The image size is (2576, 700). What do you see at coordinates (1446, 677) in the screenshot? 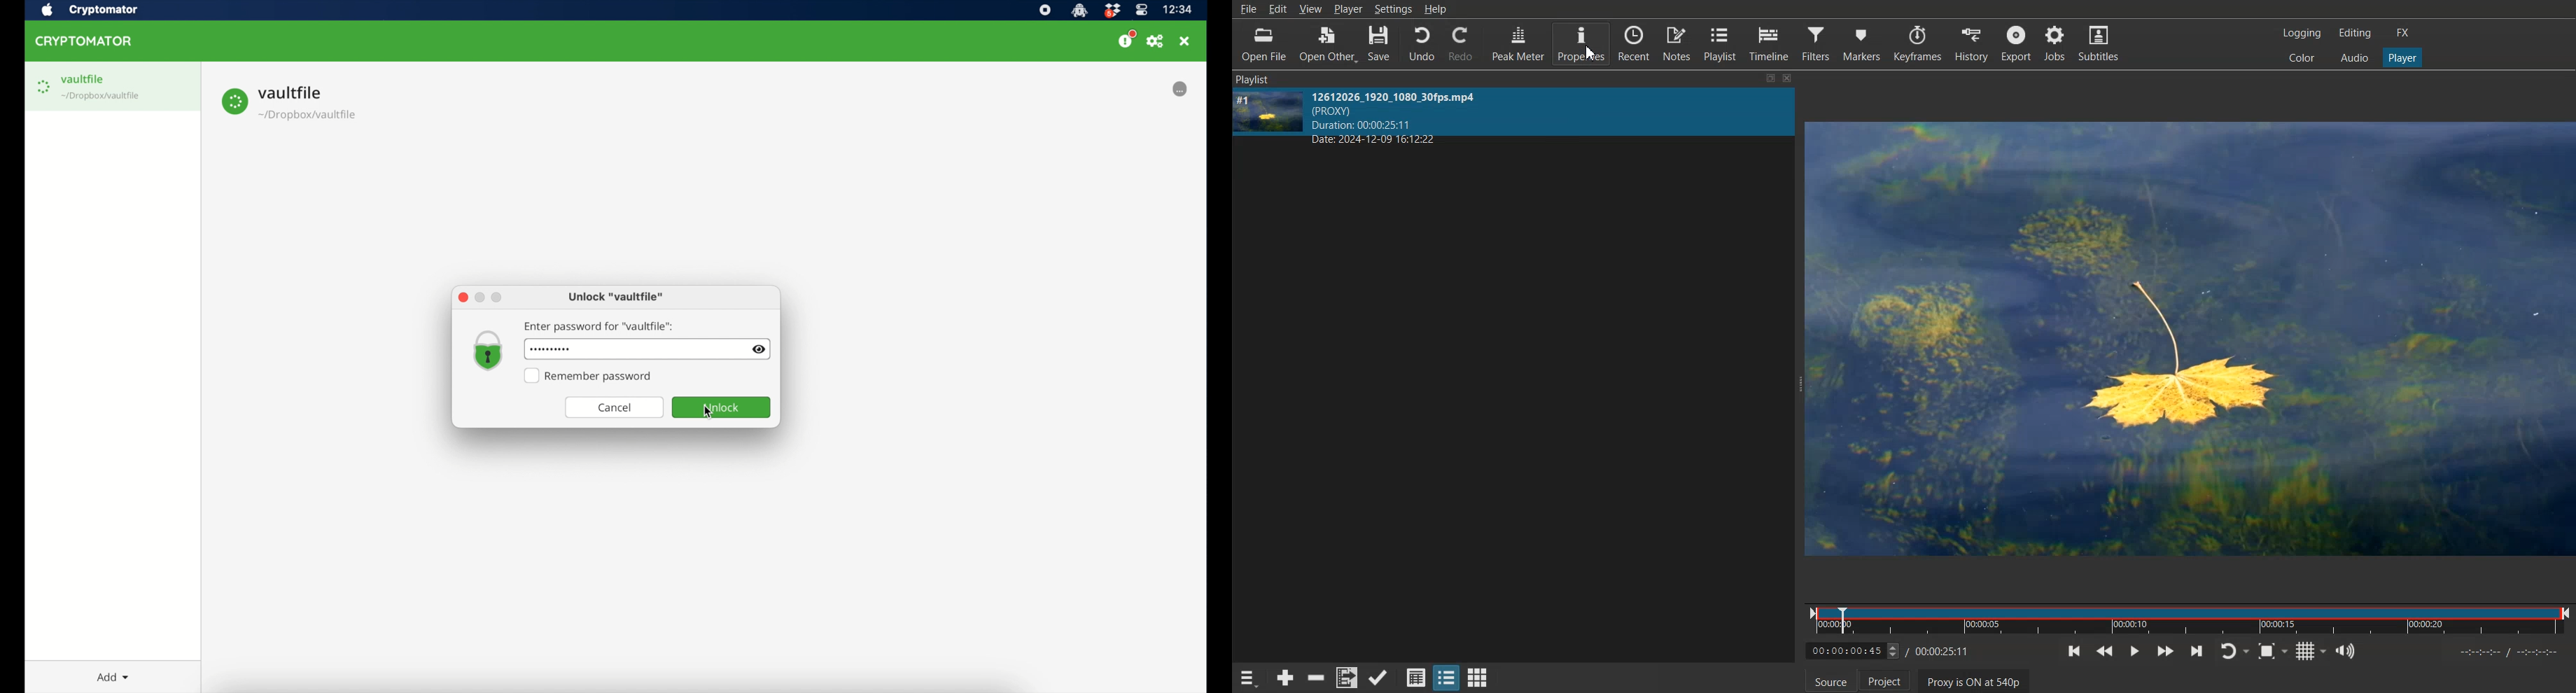
I see `View as tile` at bounding box center [1446, 677].